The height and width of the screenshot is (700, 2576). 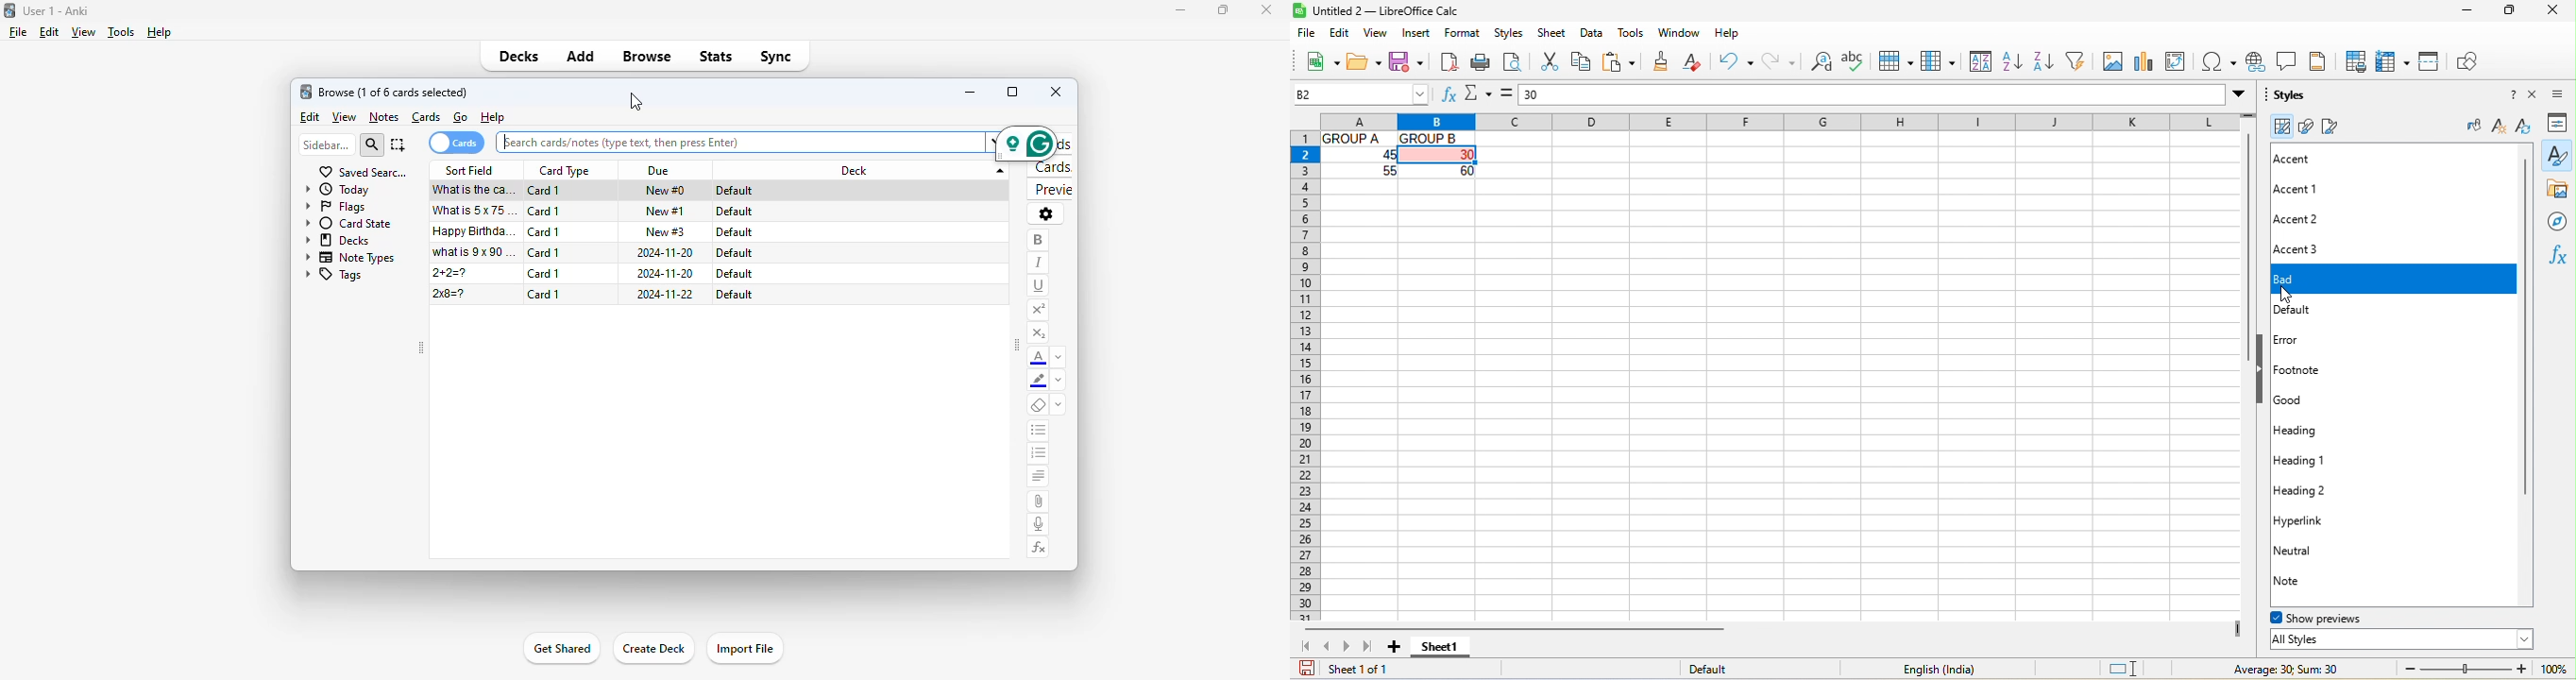 What do you see at coordinates (2218, 61) in the screenshot?
I see `special character` at bounding box center [2218, 61].